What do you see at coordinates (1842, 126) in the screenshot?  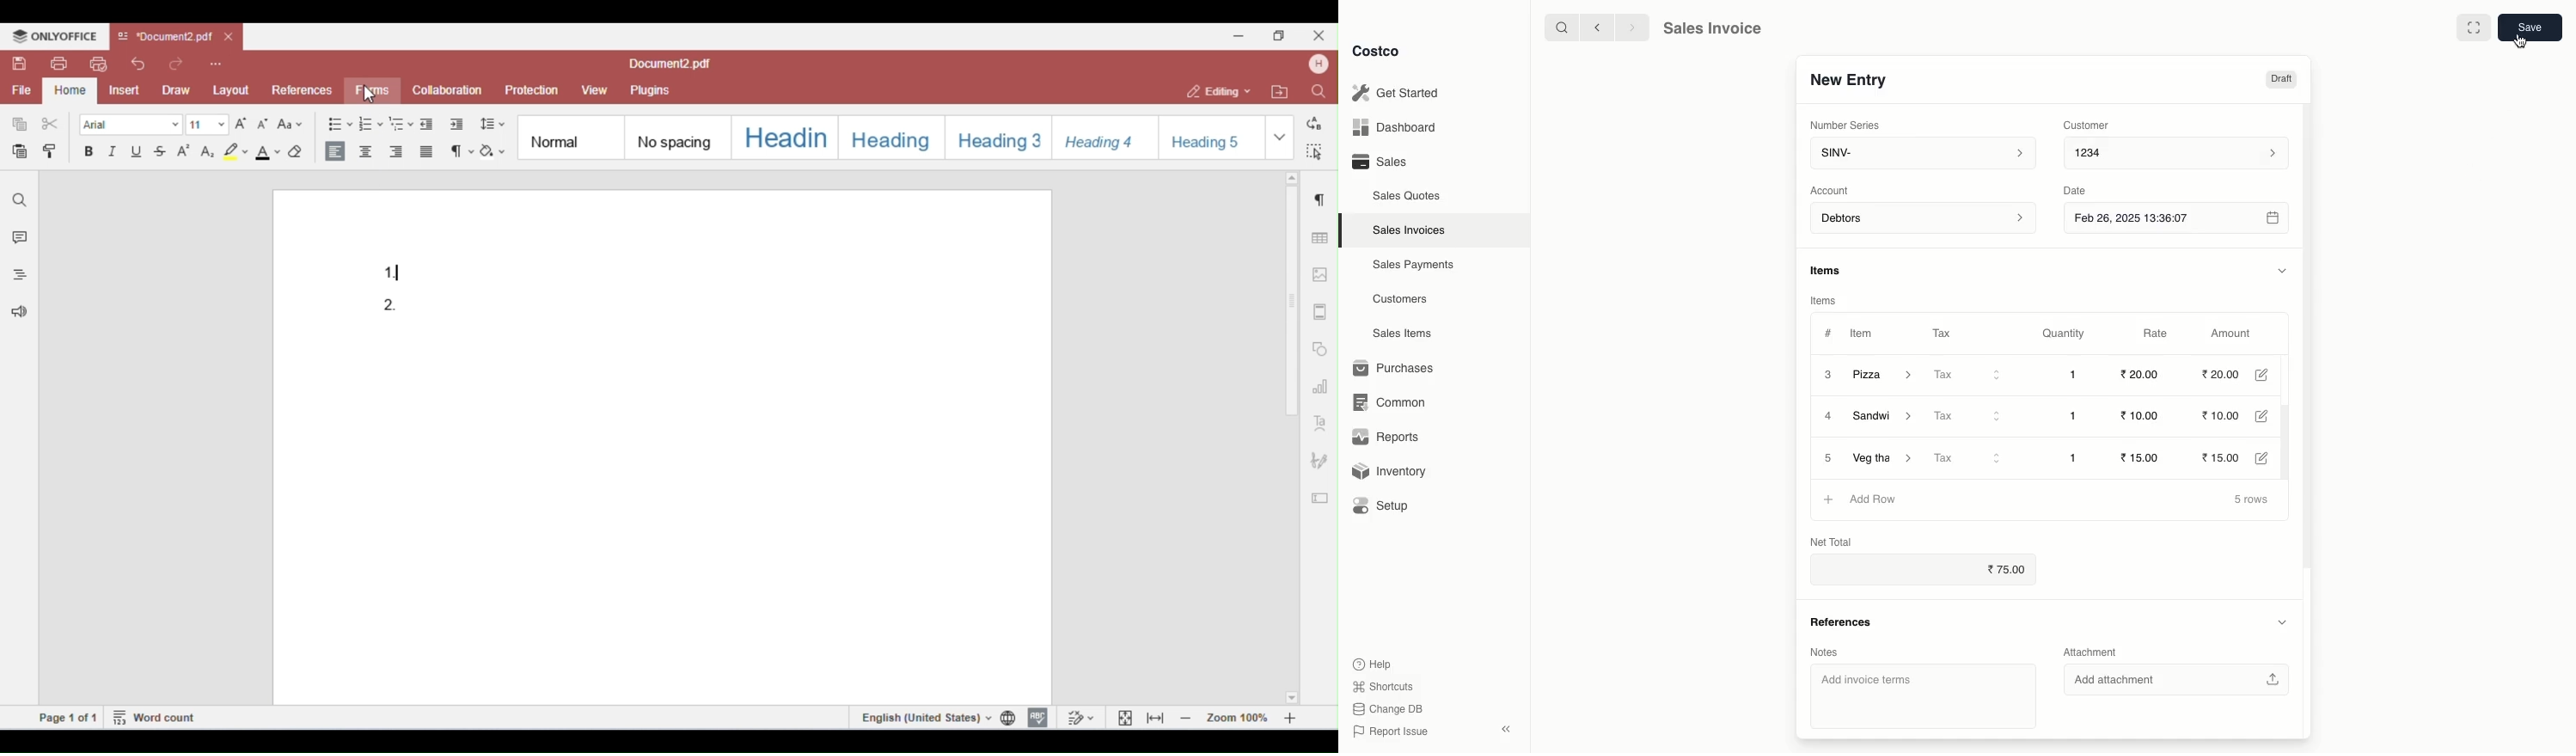 I see `‘Number Series` at bounding box center [1842, 126].